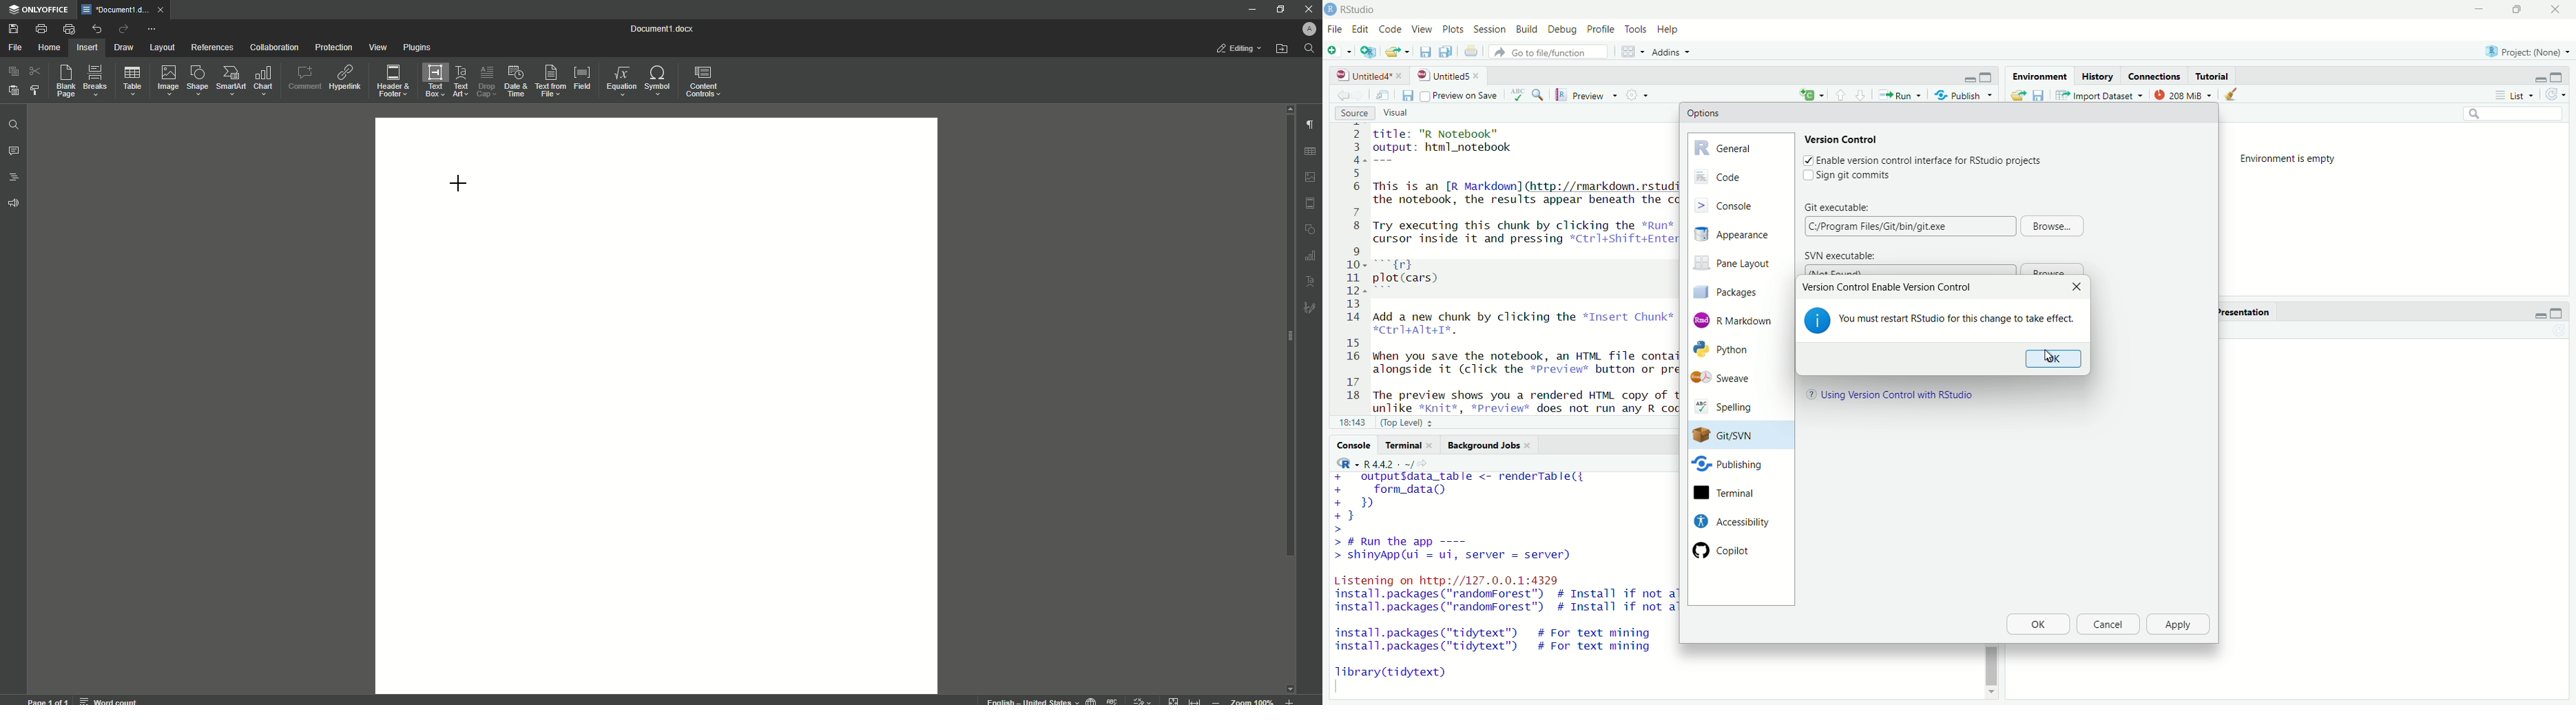 This screenshot has height=728, width=2576. Describe the element at coordinates (1635, 30) in the screenshot. I see `Toys` at that location.